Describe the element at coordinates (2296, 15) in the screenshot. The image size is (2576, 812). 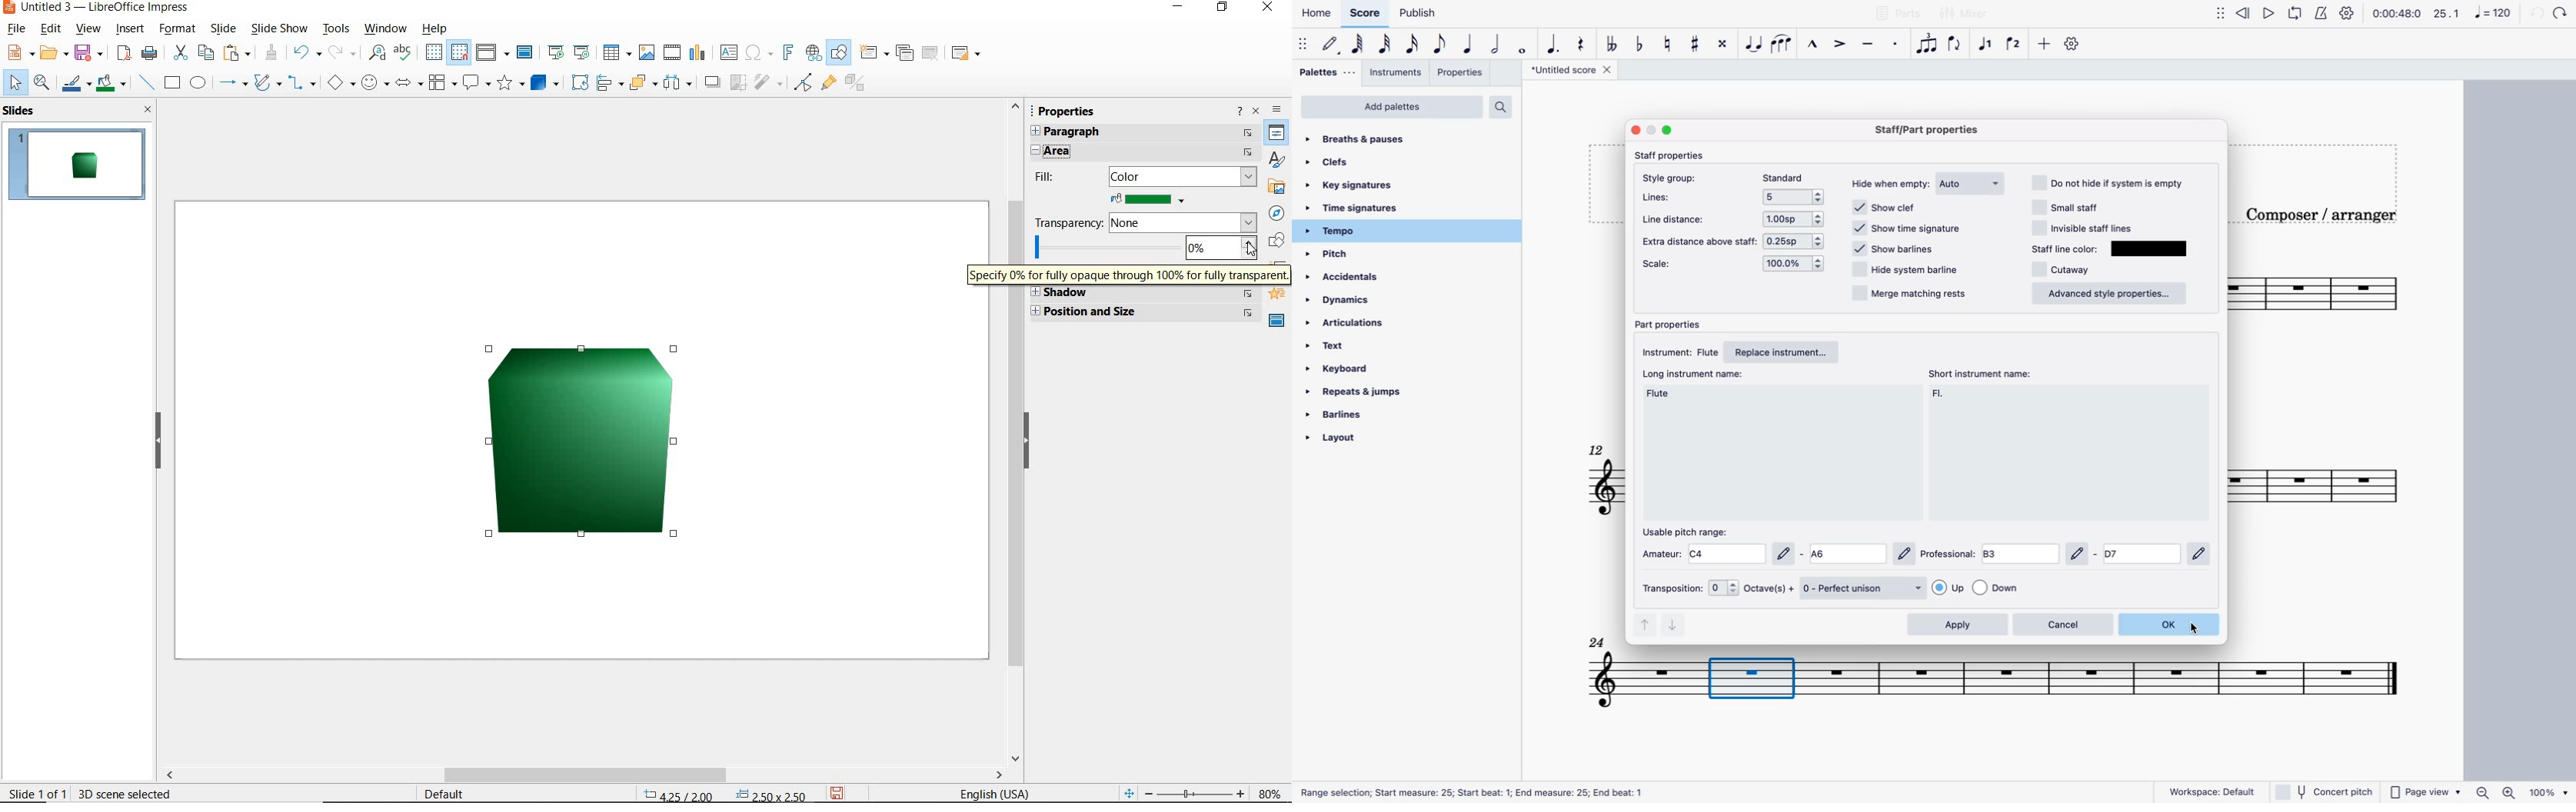
I see `loop playback` at that location.